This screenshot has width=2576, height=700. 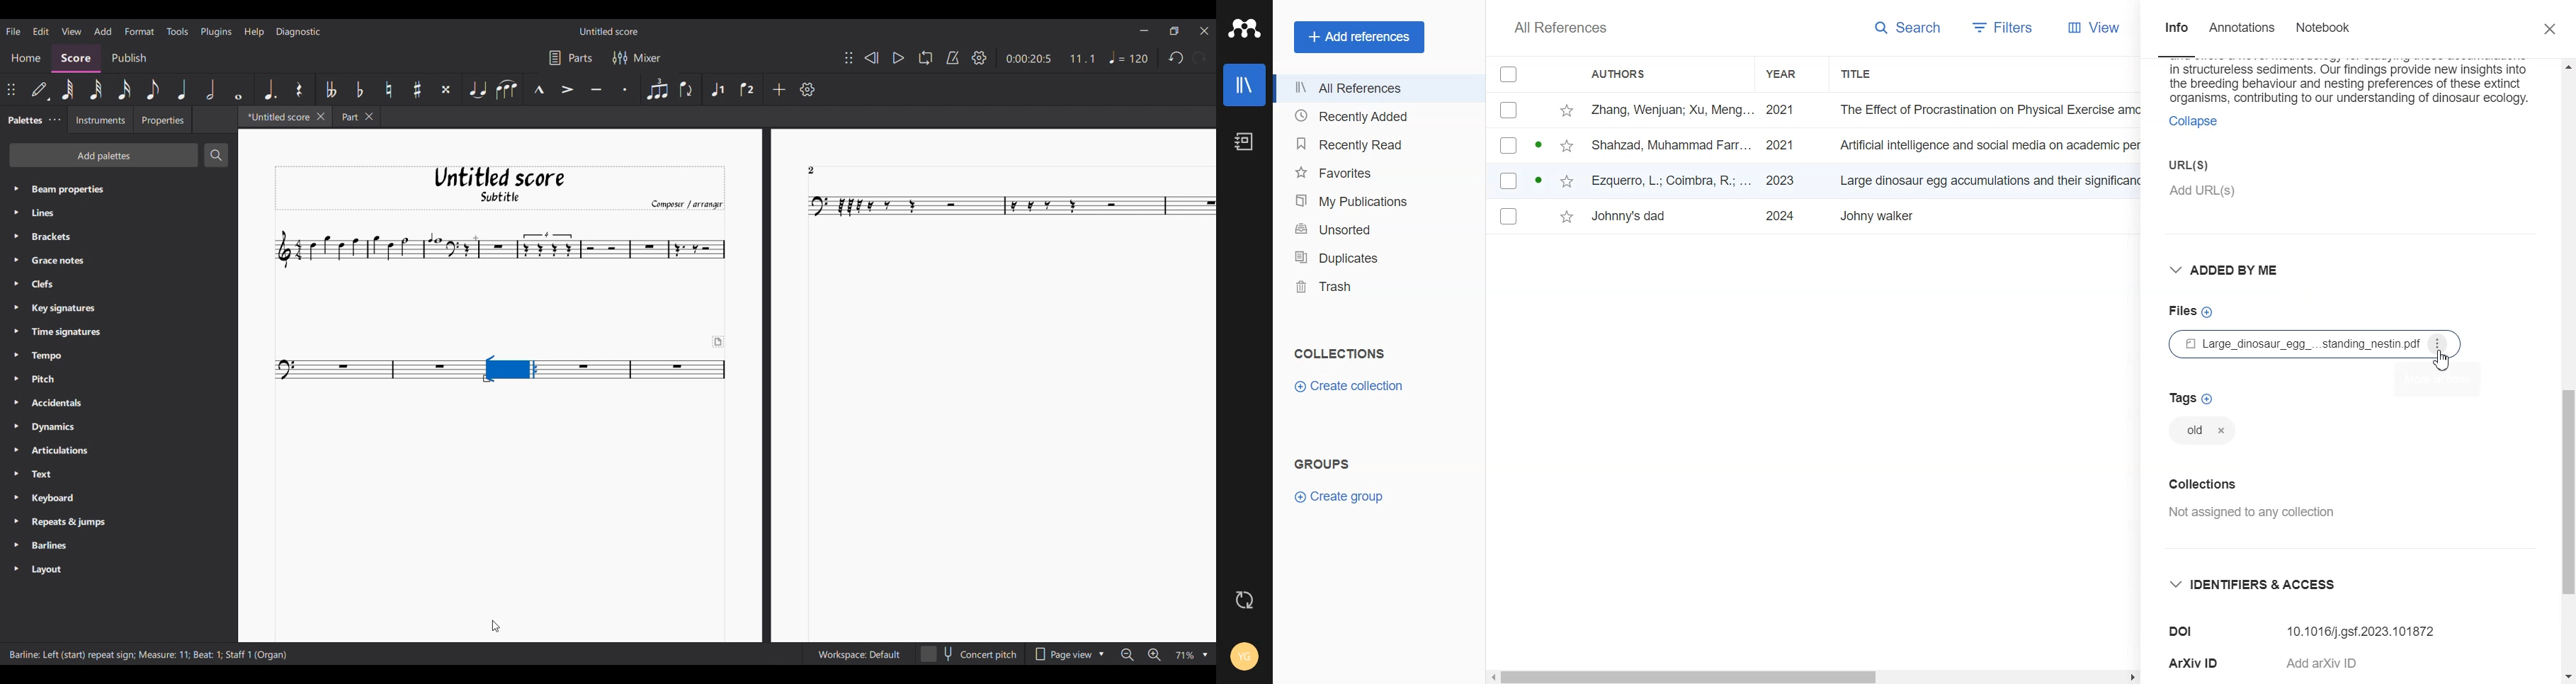 I want to click on Tenuto, so click(x=596, y=88).